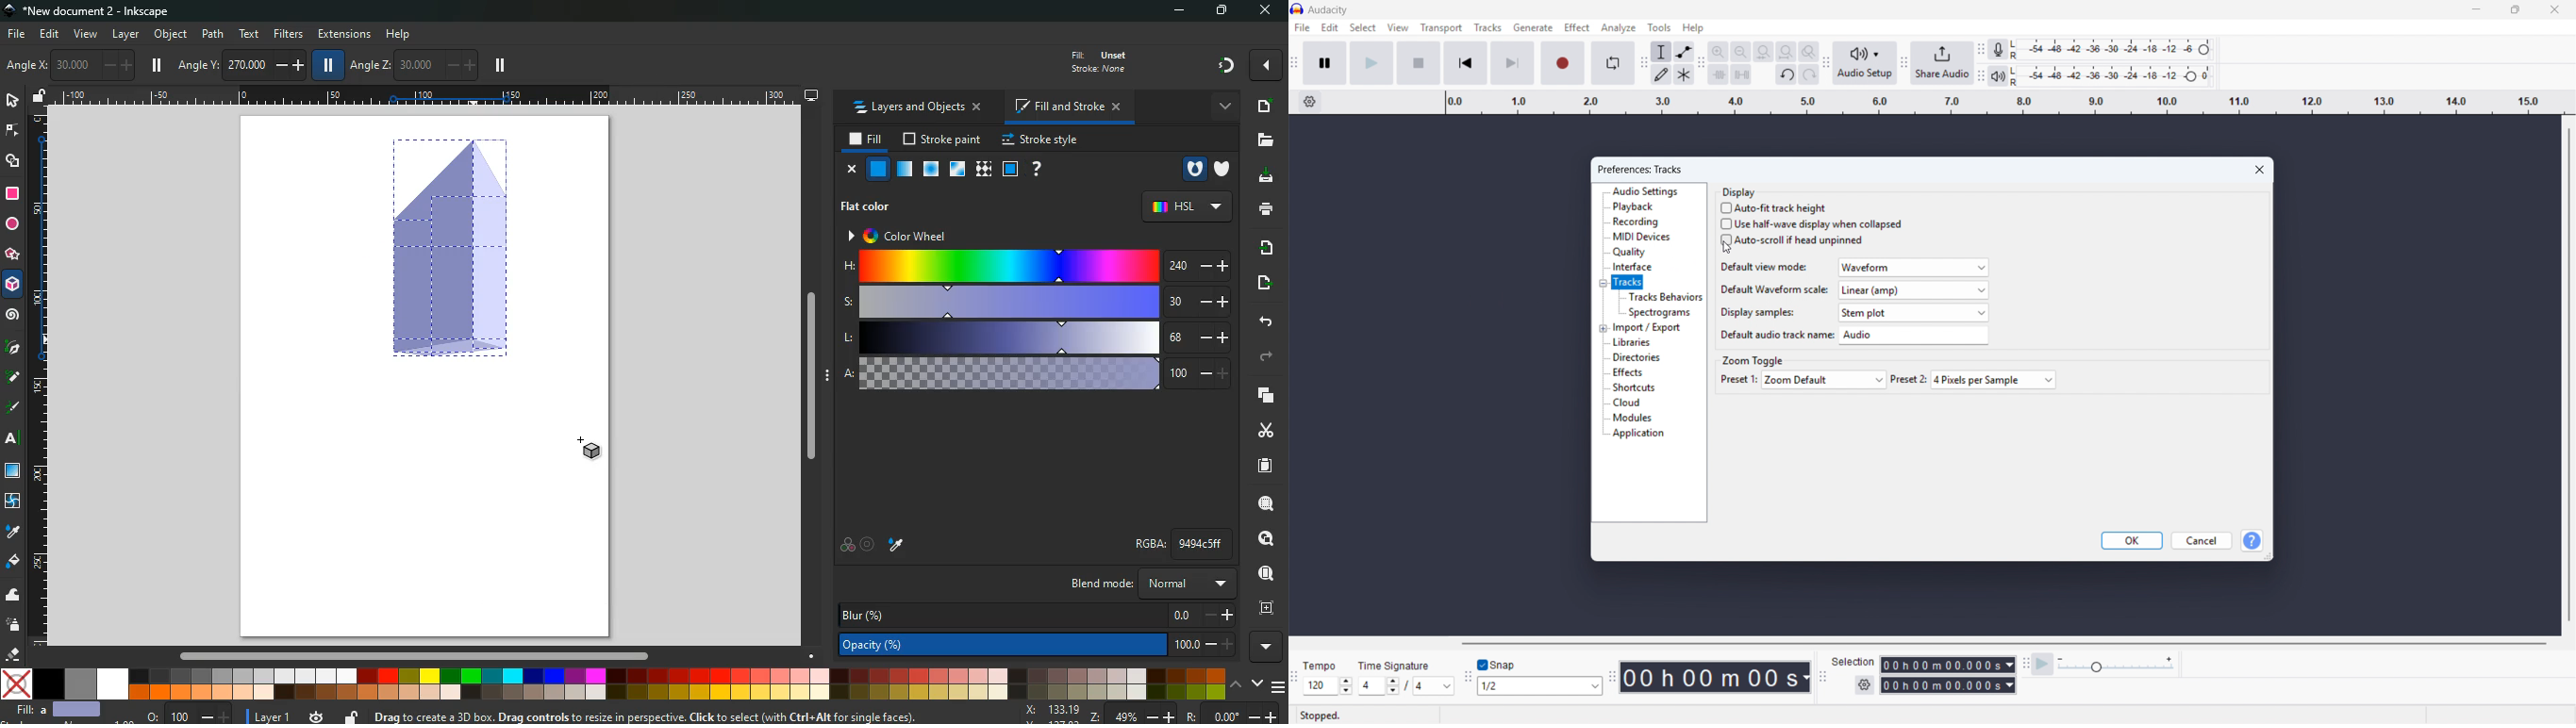 Image resolution: width=2576 pixels, height=728 pixels. I want to click on minimize, so click(2476, 10).